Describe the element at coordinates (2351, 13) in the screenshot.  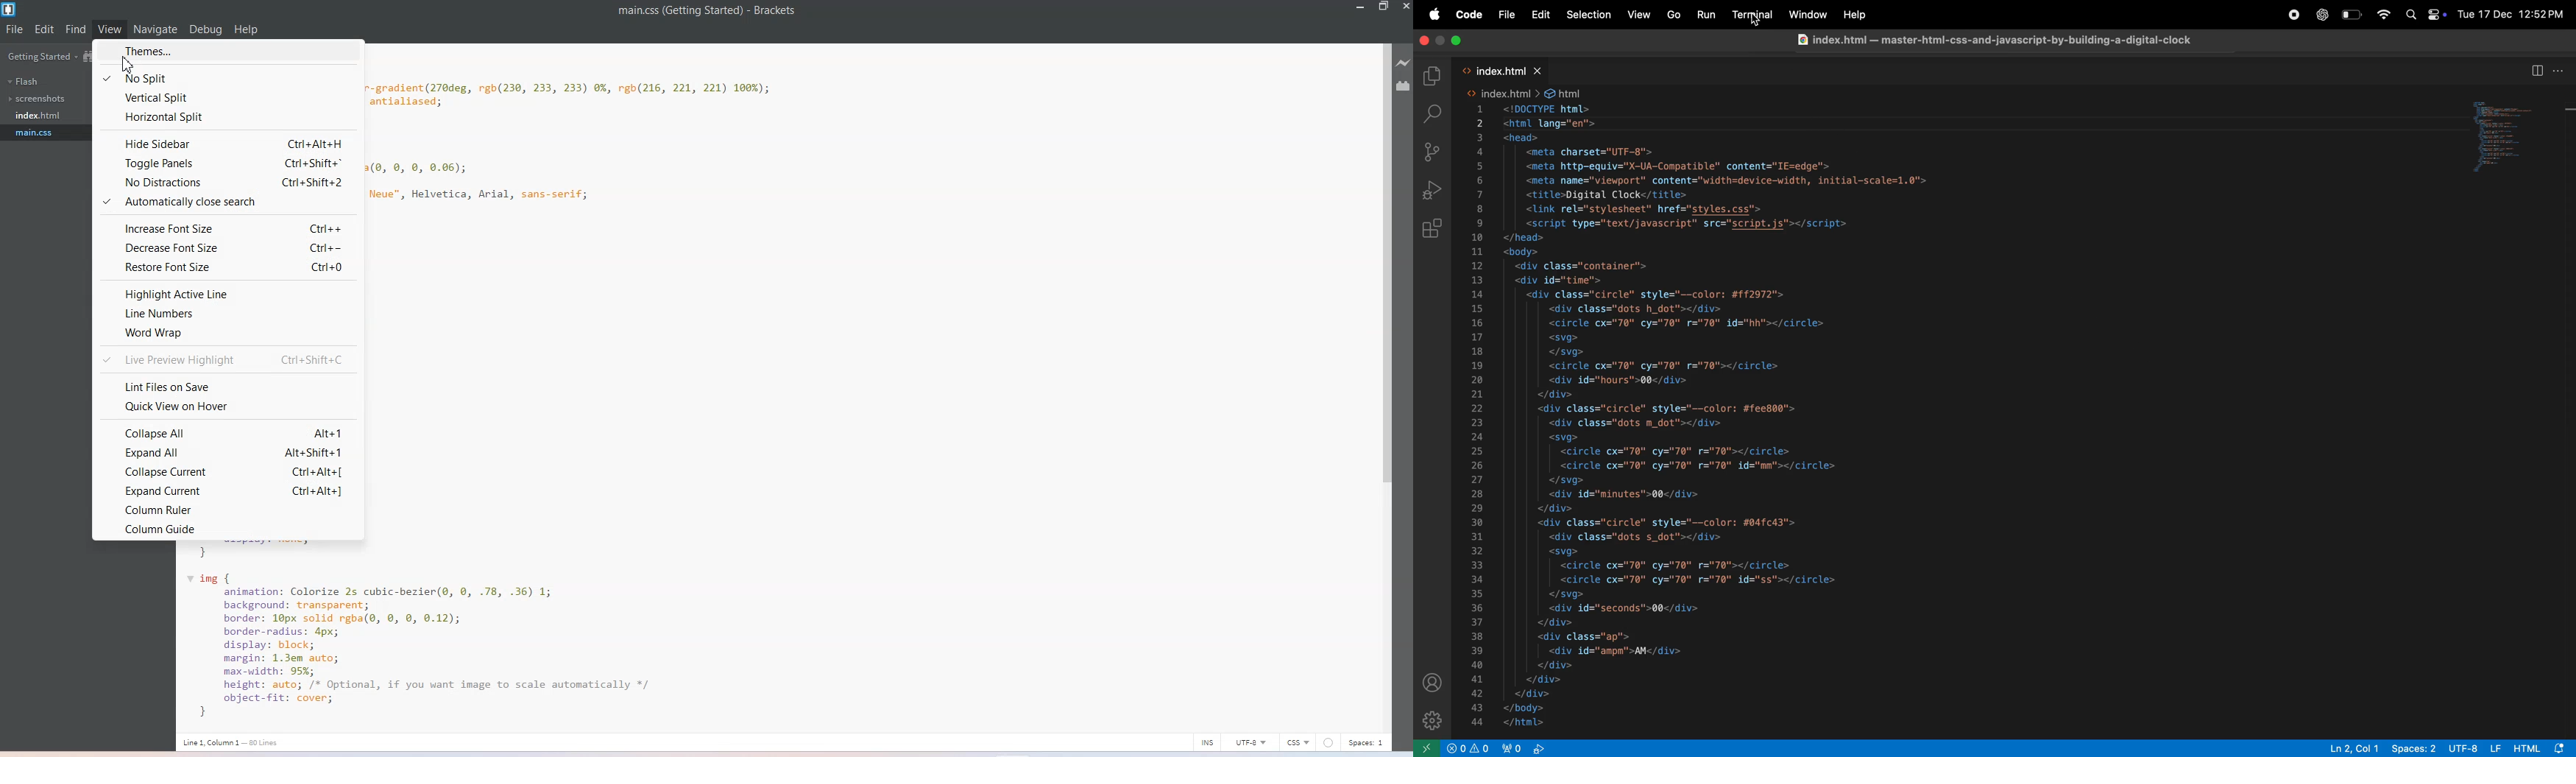
I see `battery` at that location.